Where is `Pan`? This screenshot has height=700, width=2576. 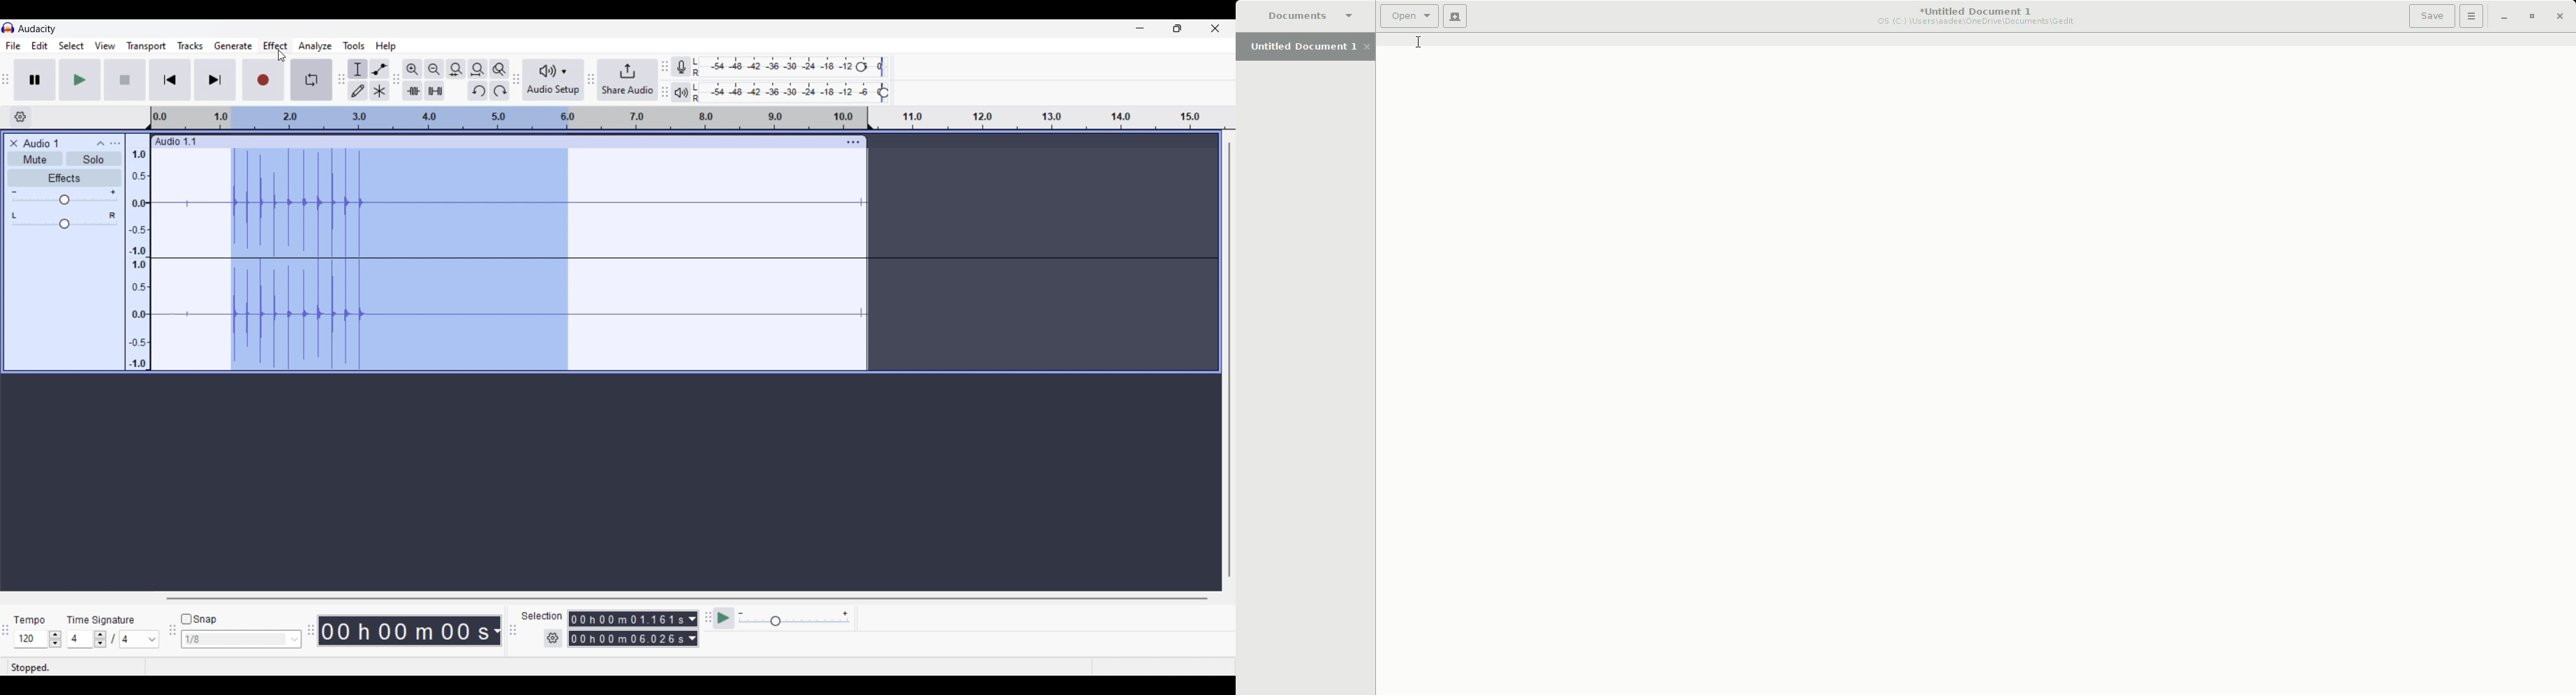
Pan is located at coordinates (64, 225).